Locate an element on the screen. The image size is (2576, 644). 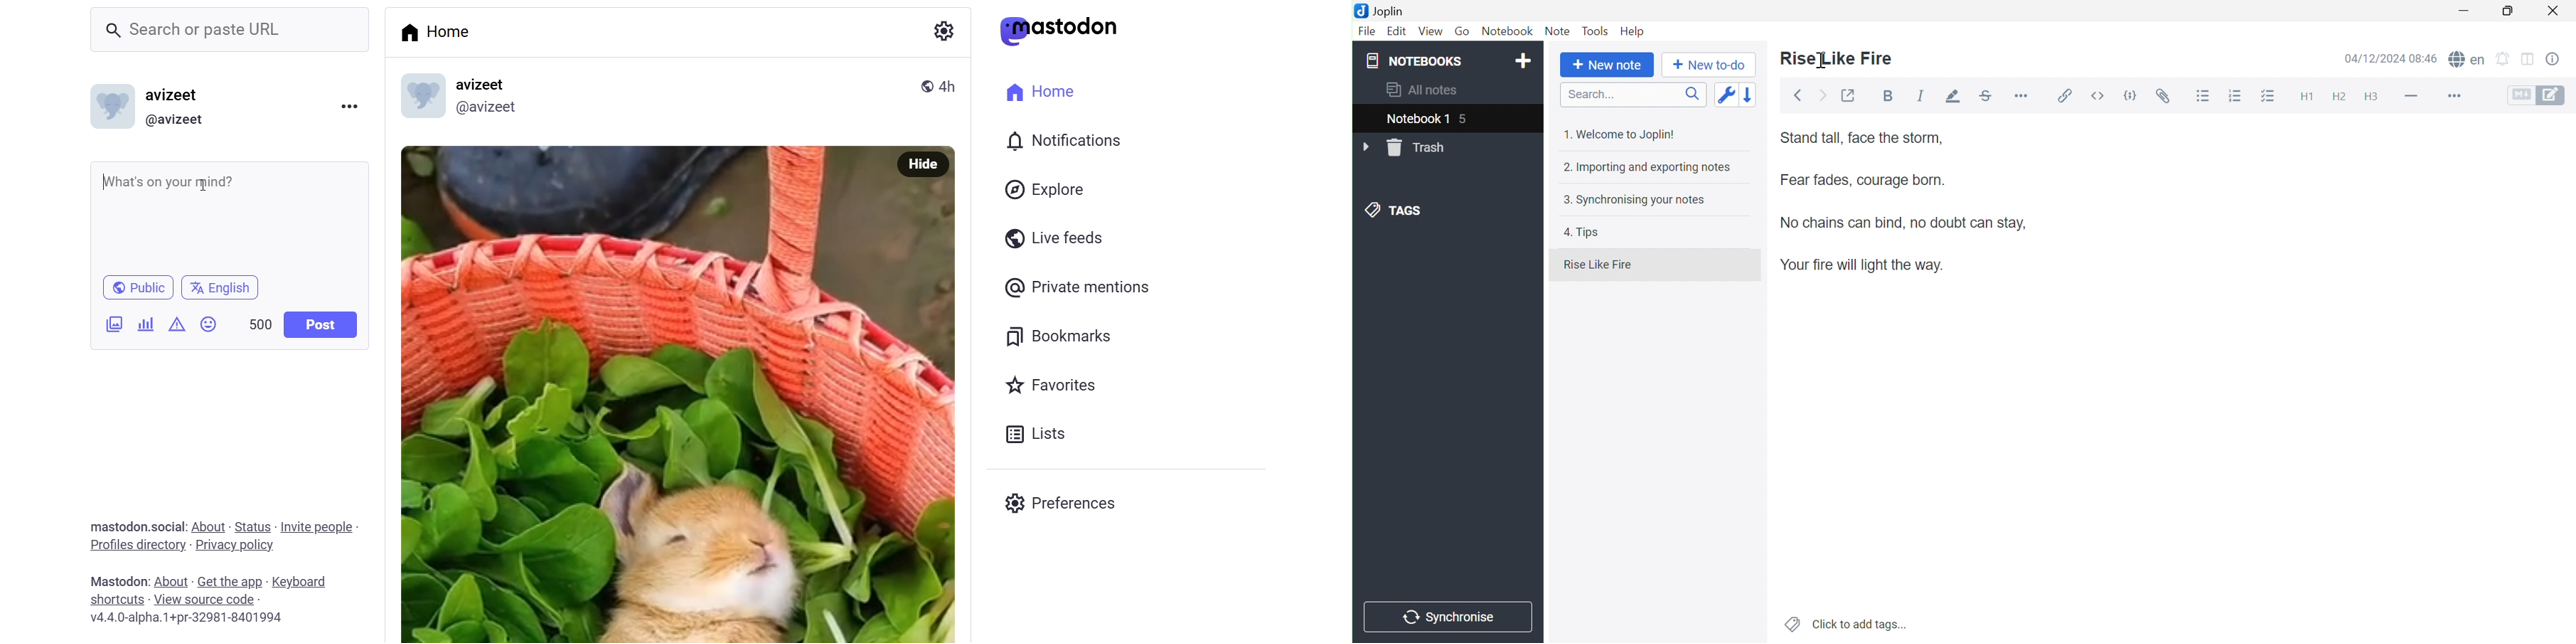
Toggle external editing is located at coordinates (1849, 95).